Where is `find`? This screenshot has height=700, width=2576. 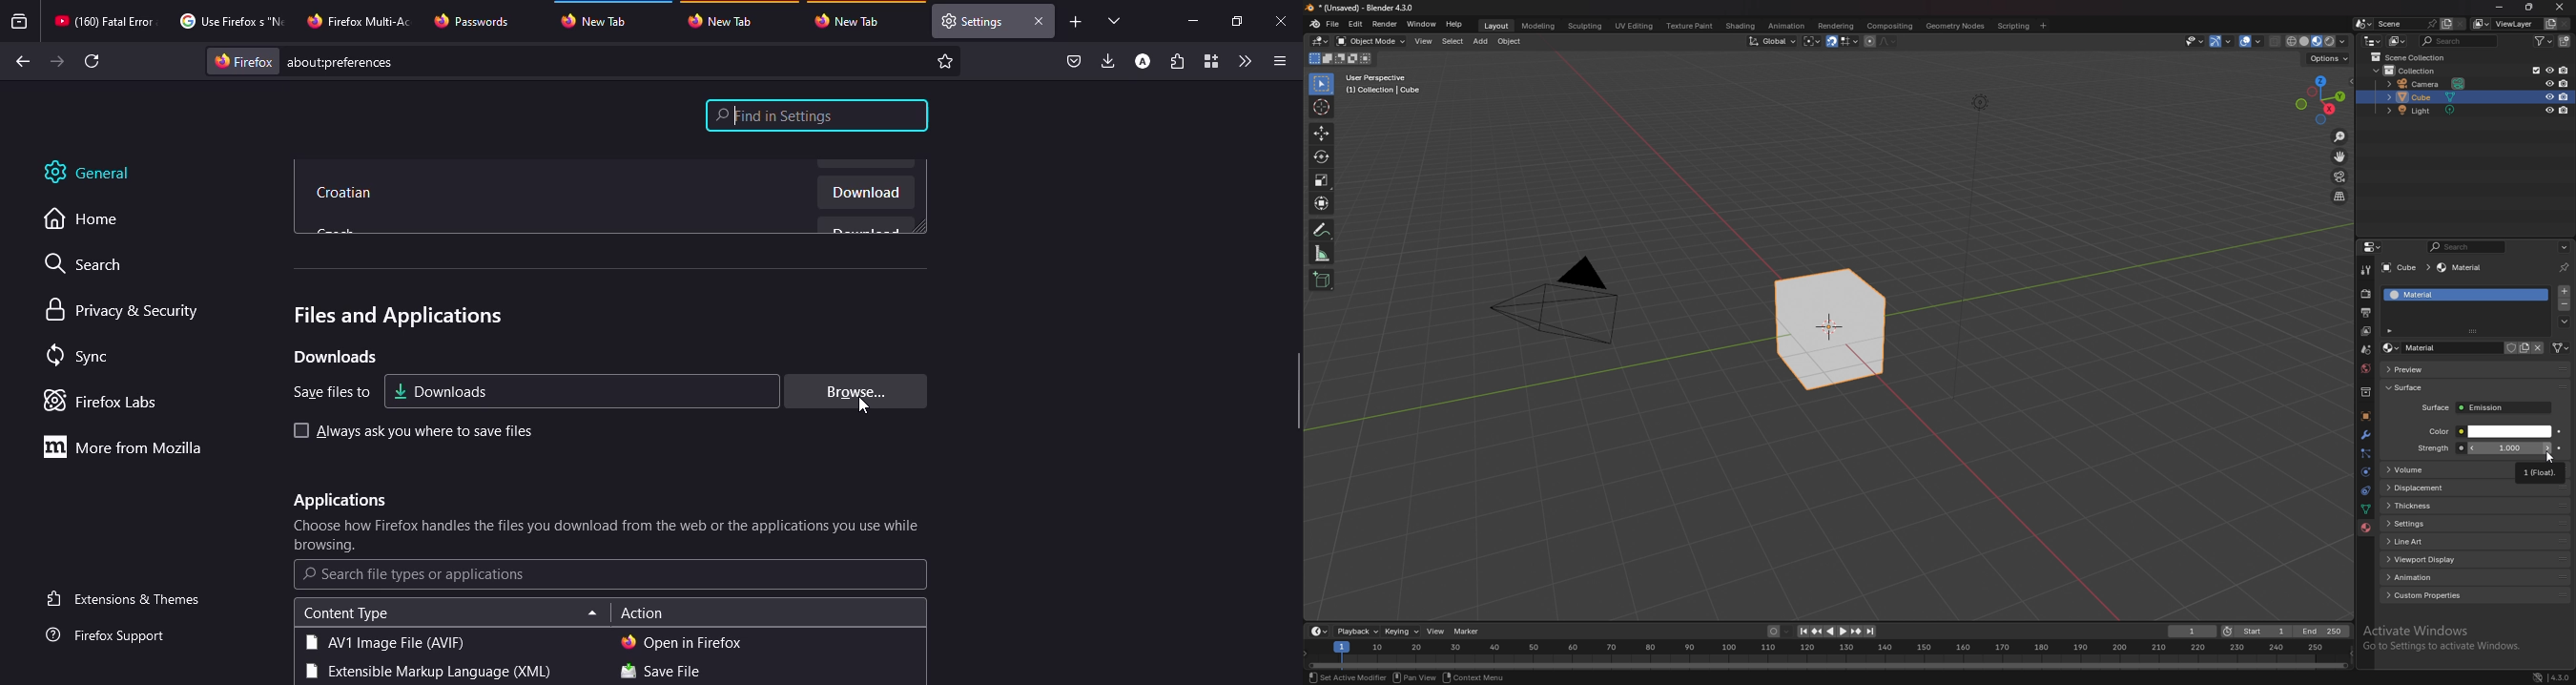
find is located at coordinates (817, 115).